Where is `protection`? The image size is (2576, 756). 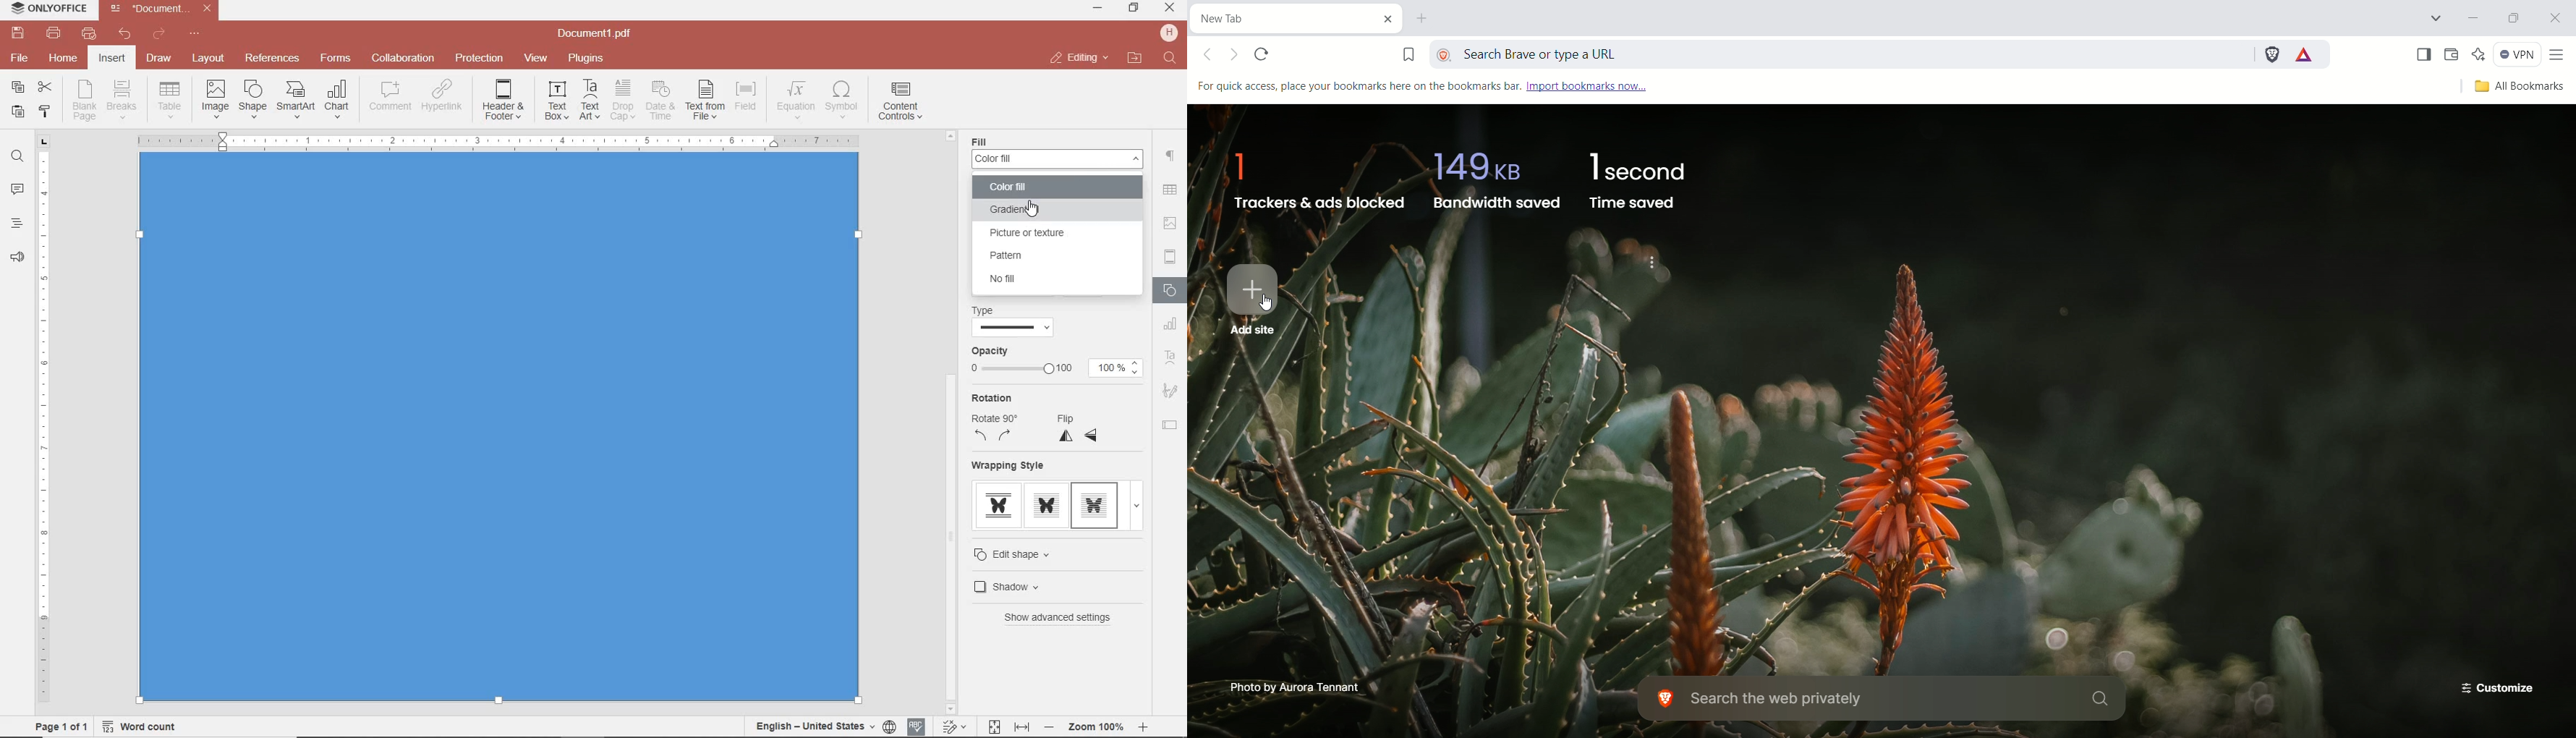
protection is located at coordinates (480, 59).